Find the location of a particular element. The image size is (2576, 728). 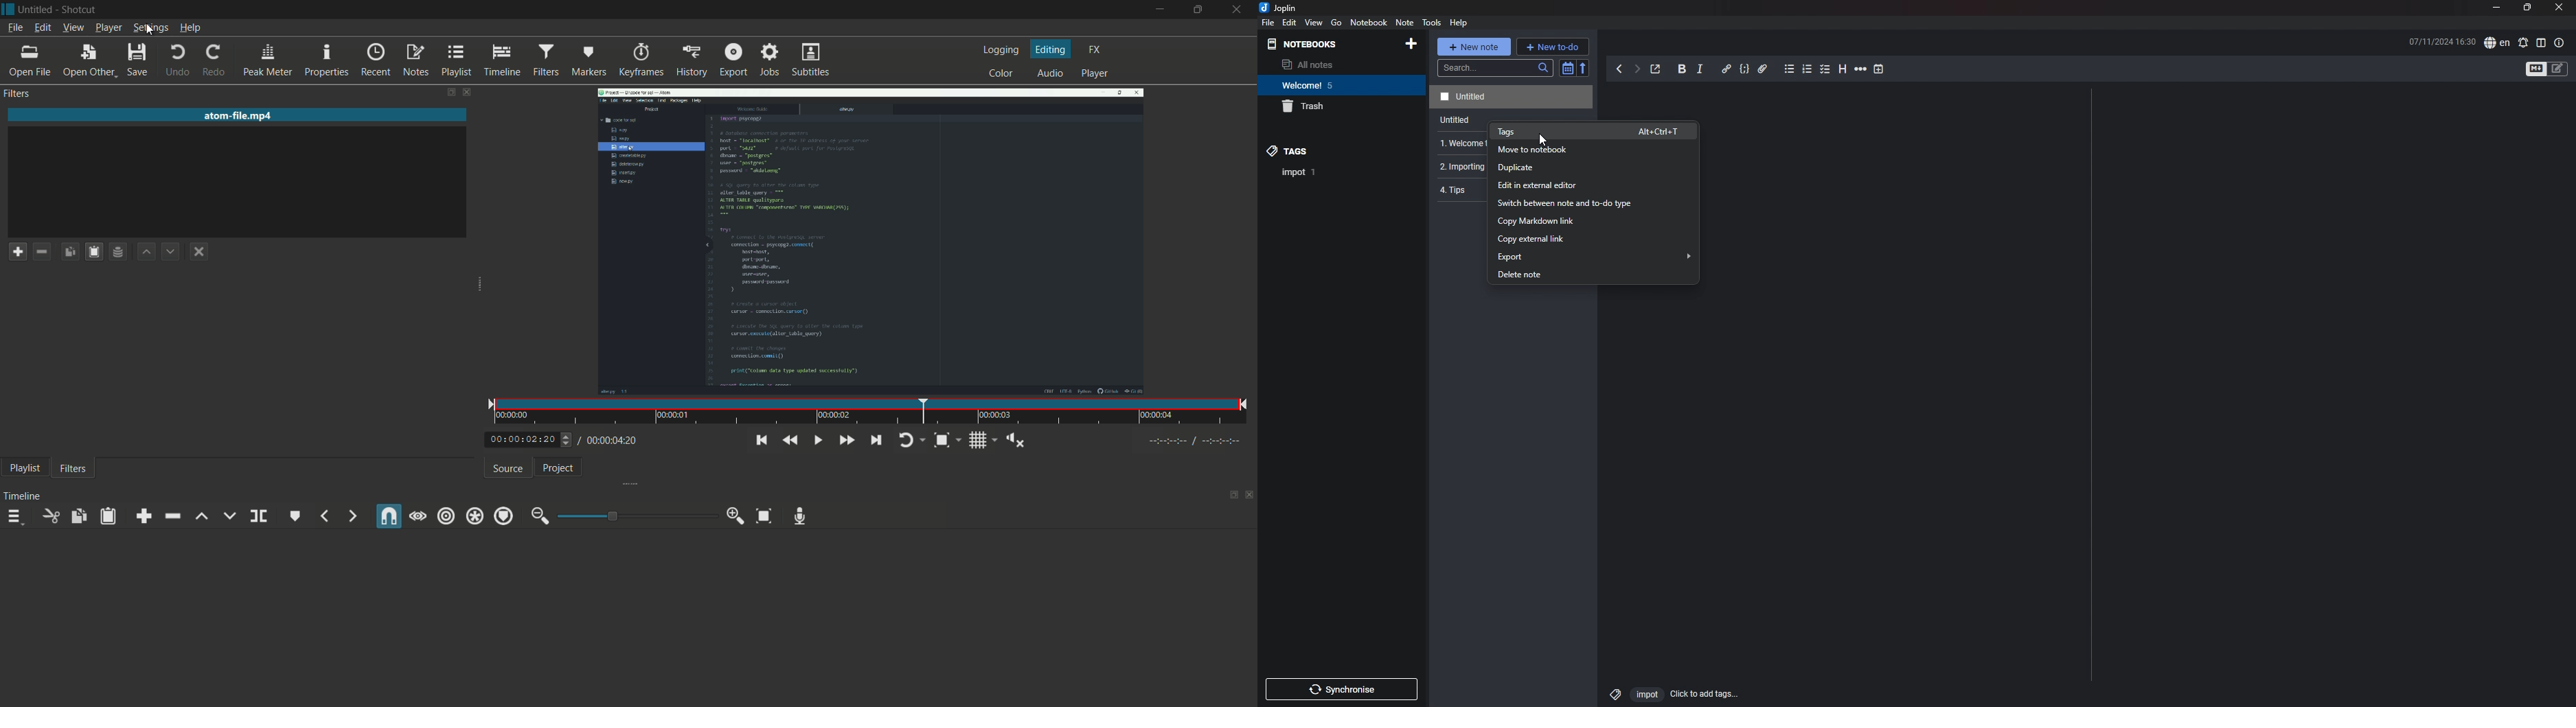

toggle sort order is located at coordinates (1567, 69).